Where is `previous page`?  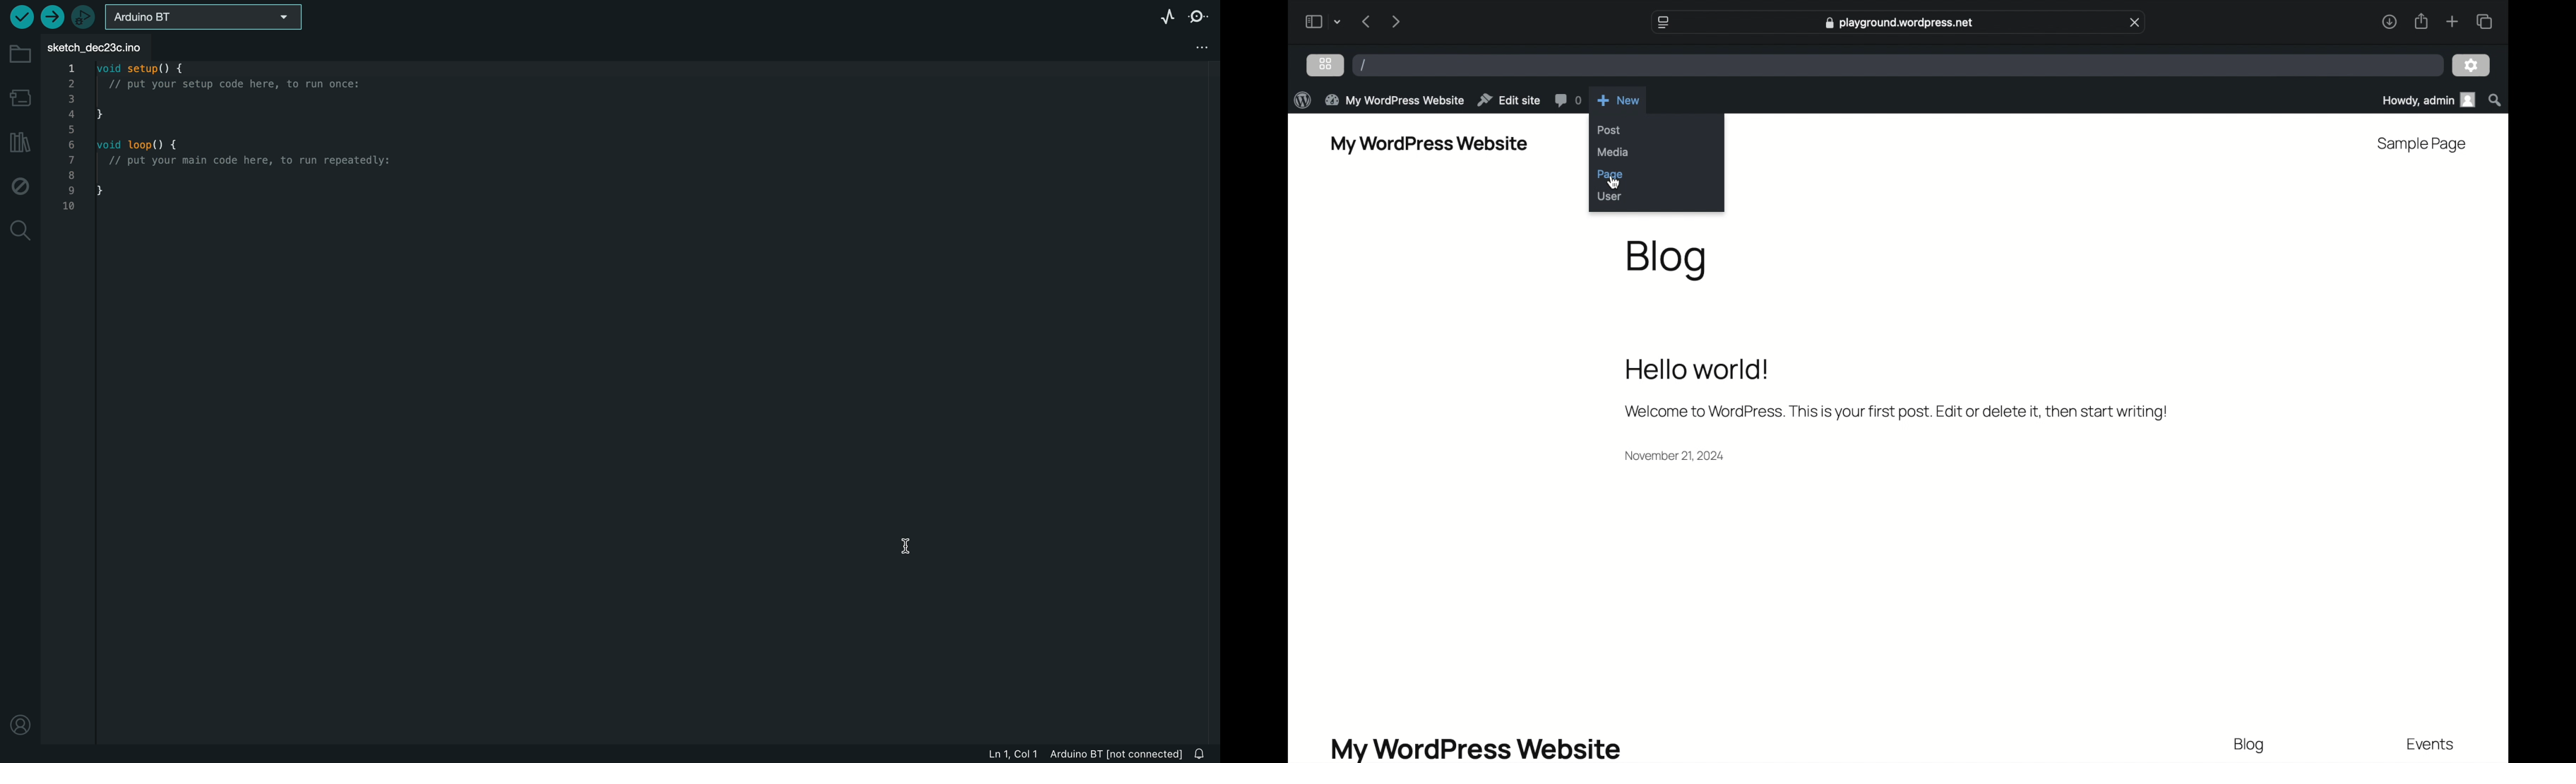 previous page is located at coordinates (1366, 22).